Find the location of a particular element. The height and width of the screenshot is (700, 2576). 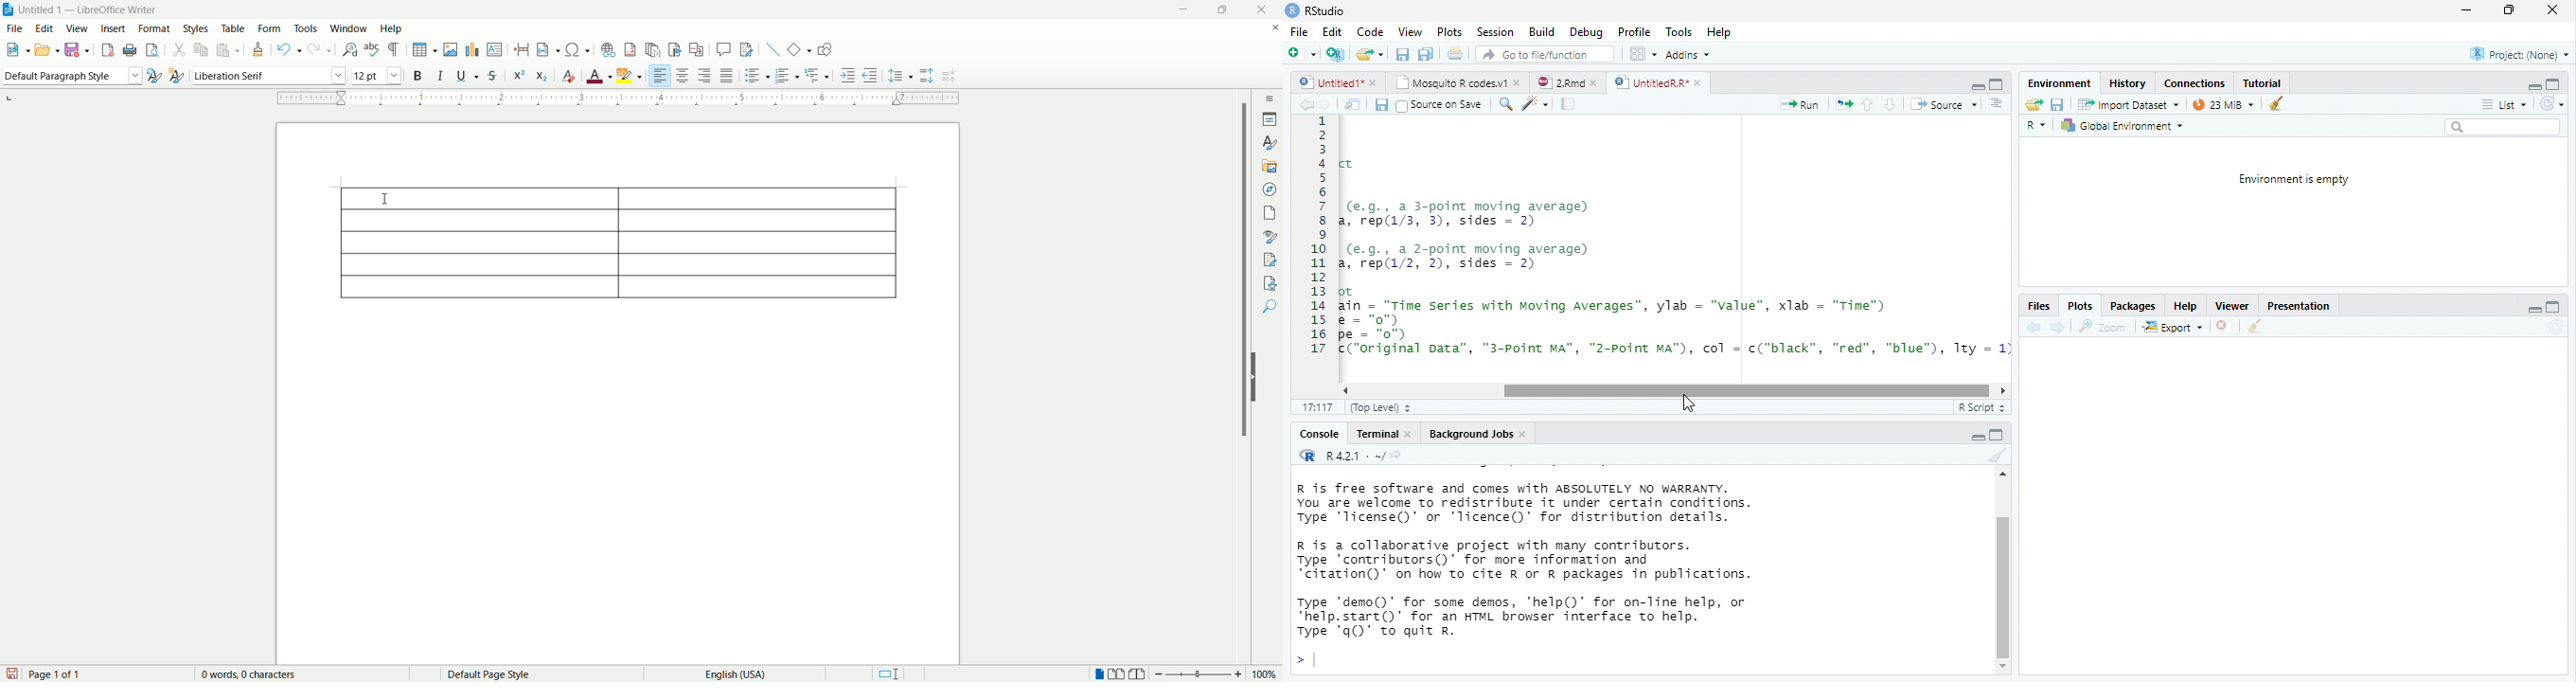

zoom bar is located at coordinates (1200, 675).